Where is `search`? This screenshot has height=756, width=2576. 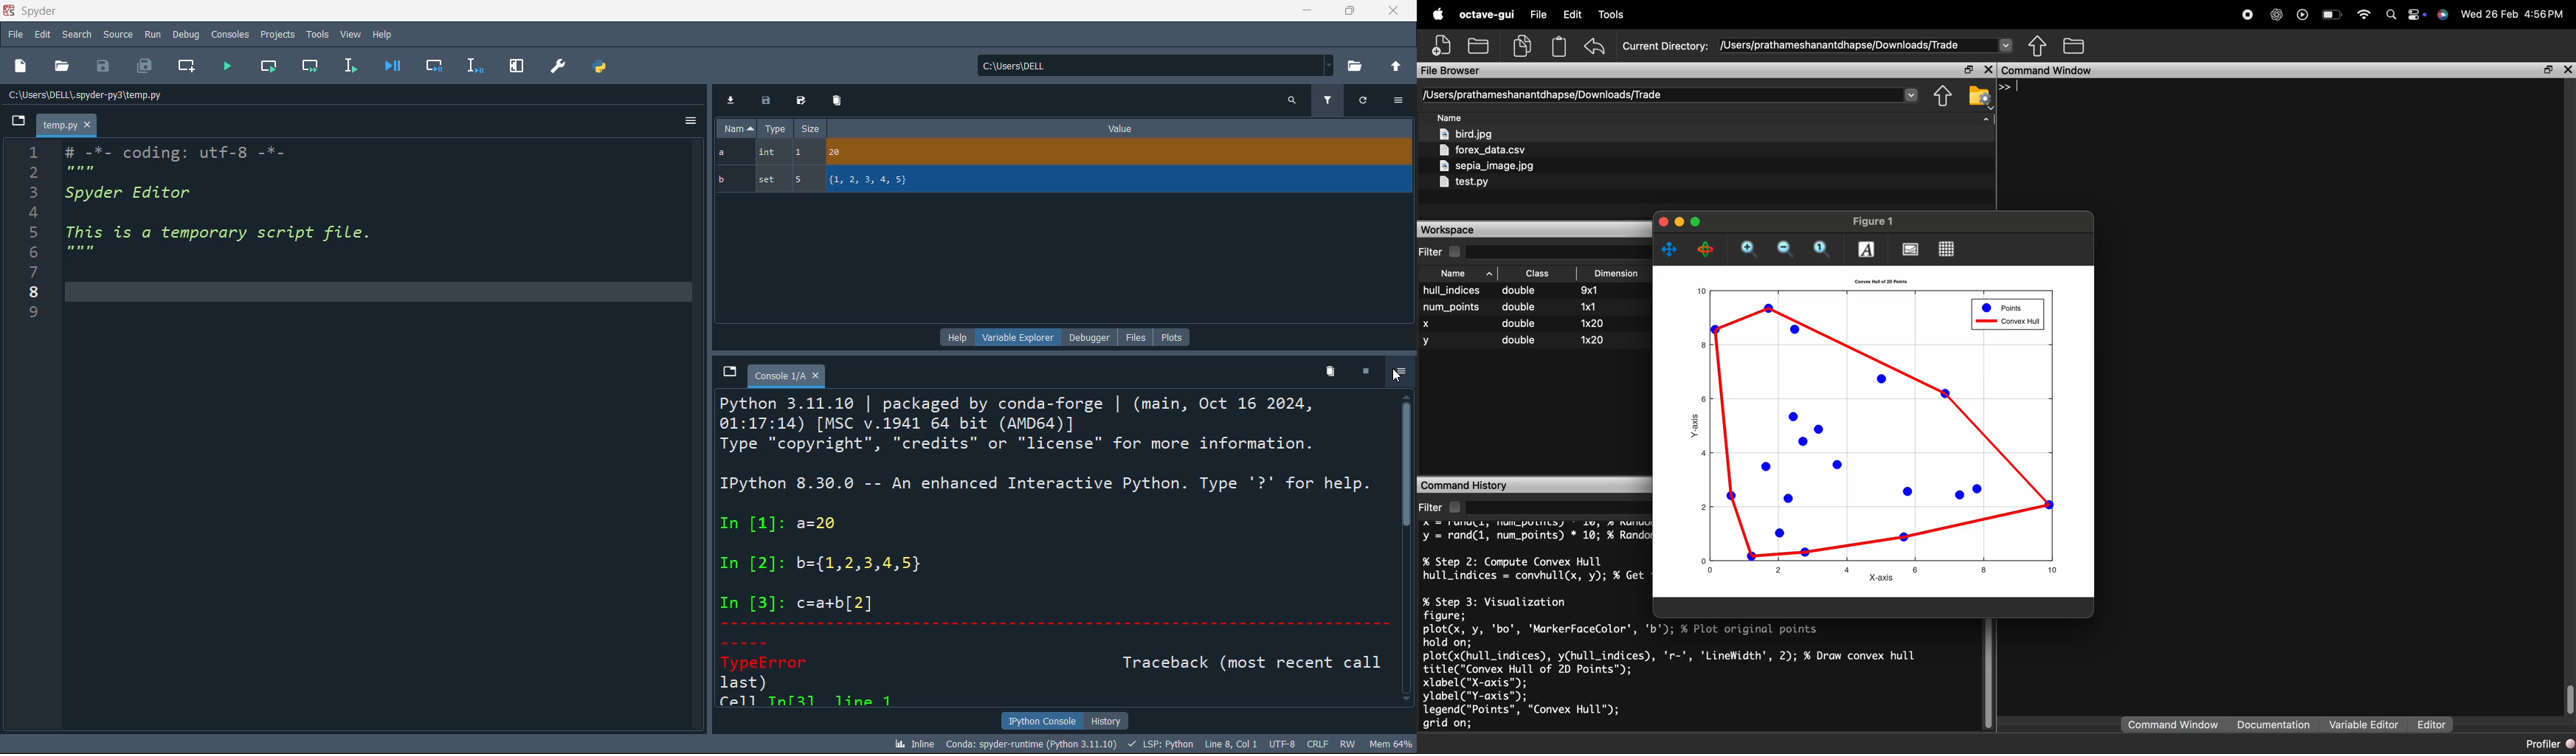
search is located at coordinates (2392, 16).